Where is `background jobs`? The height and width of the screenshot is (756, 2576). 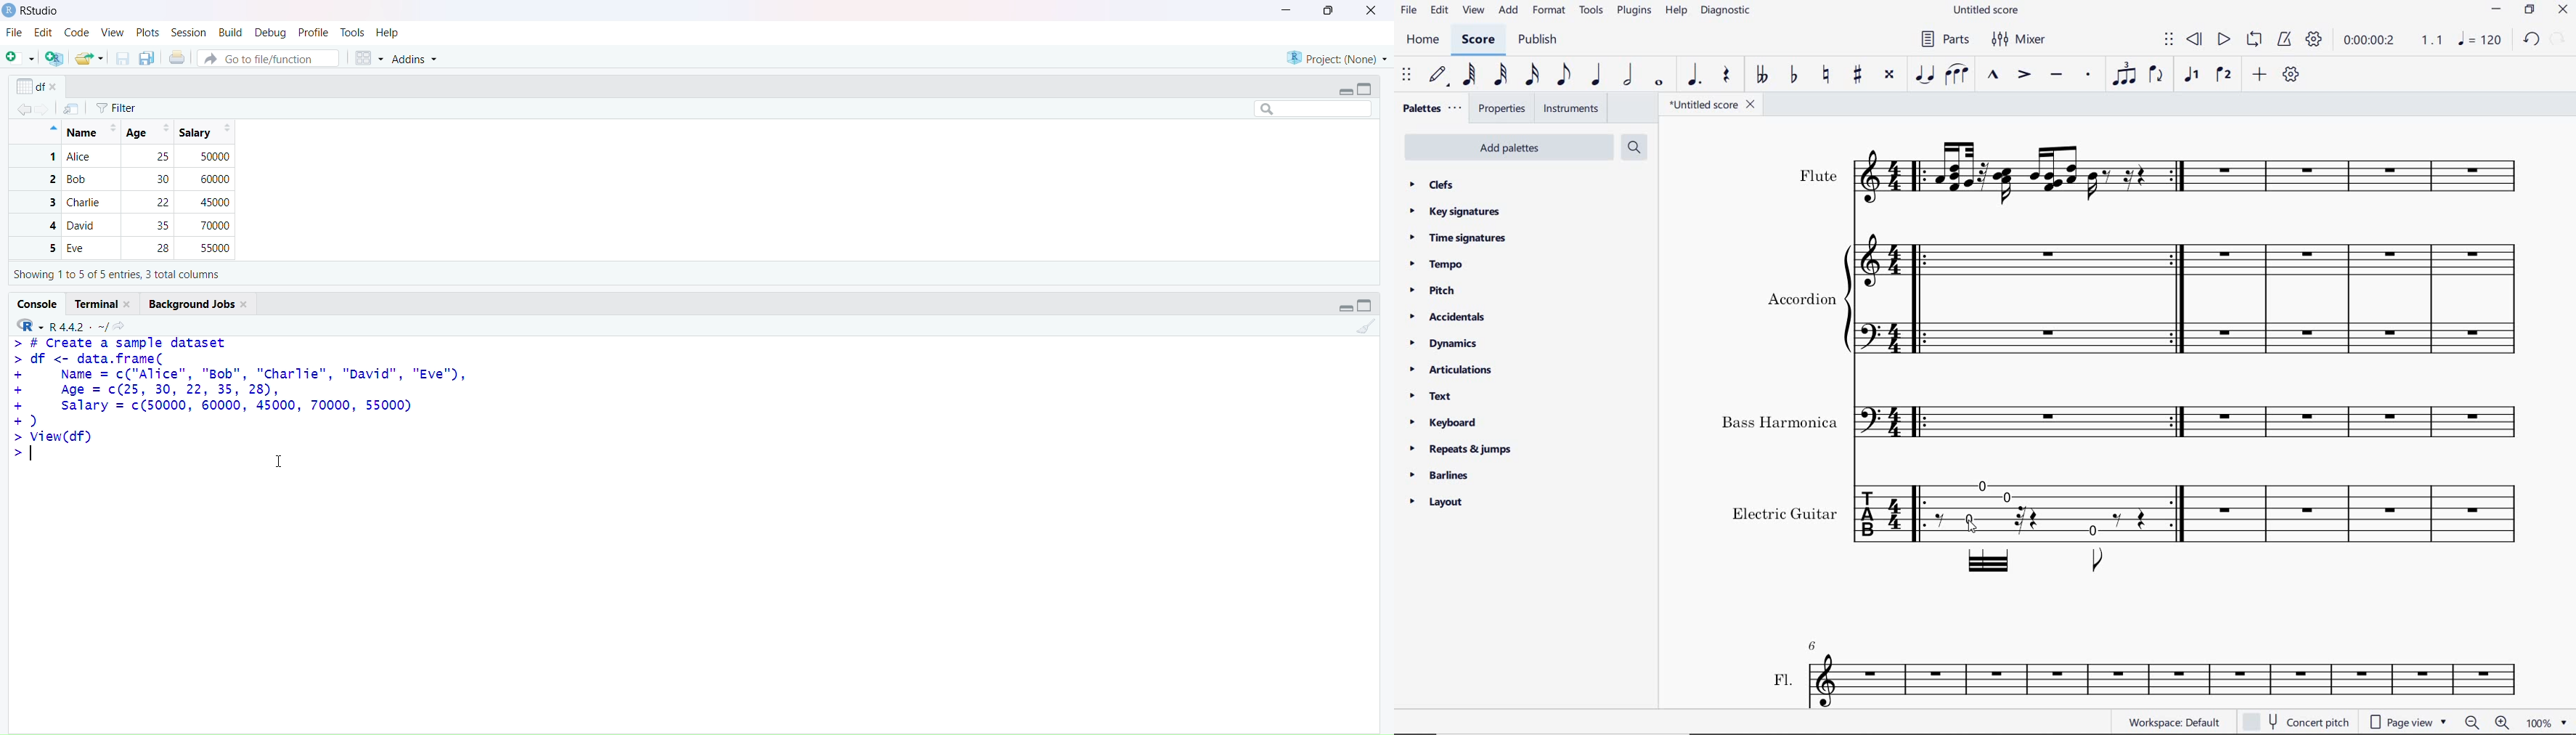
background jobs is located at coordinates (200, 304).